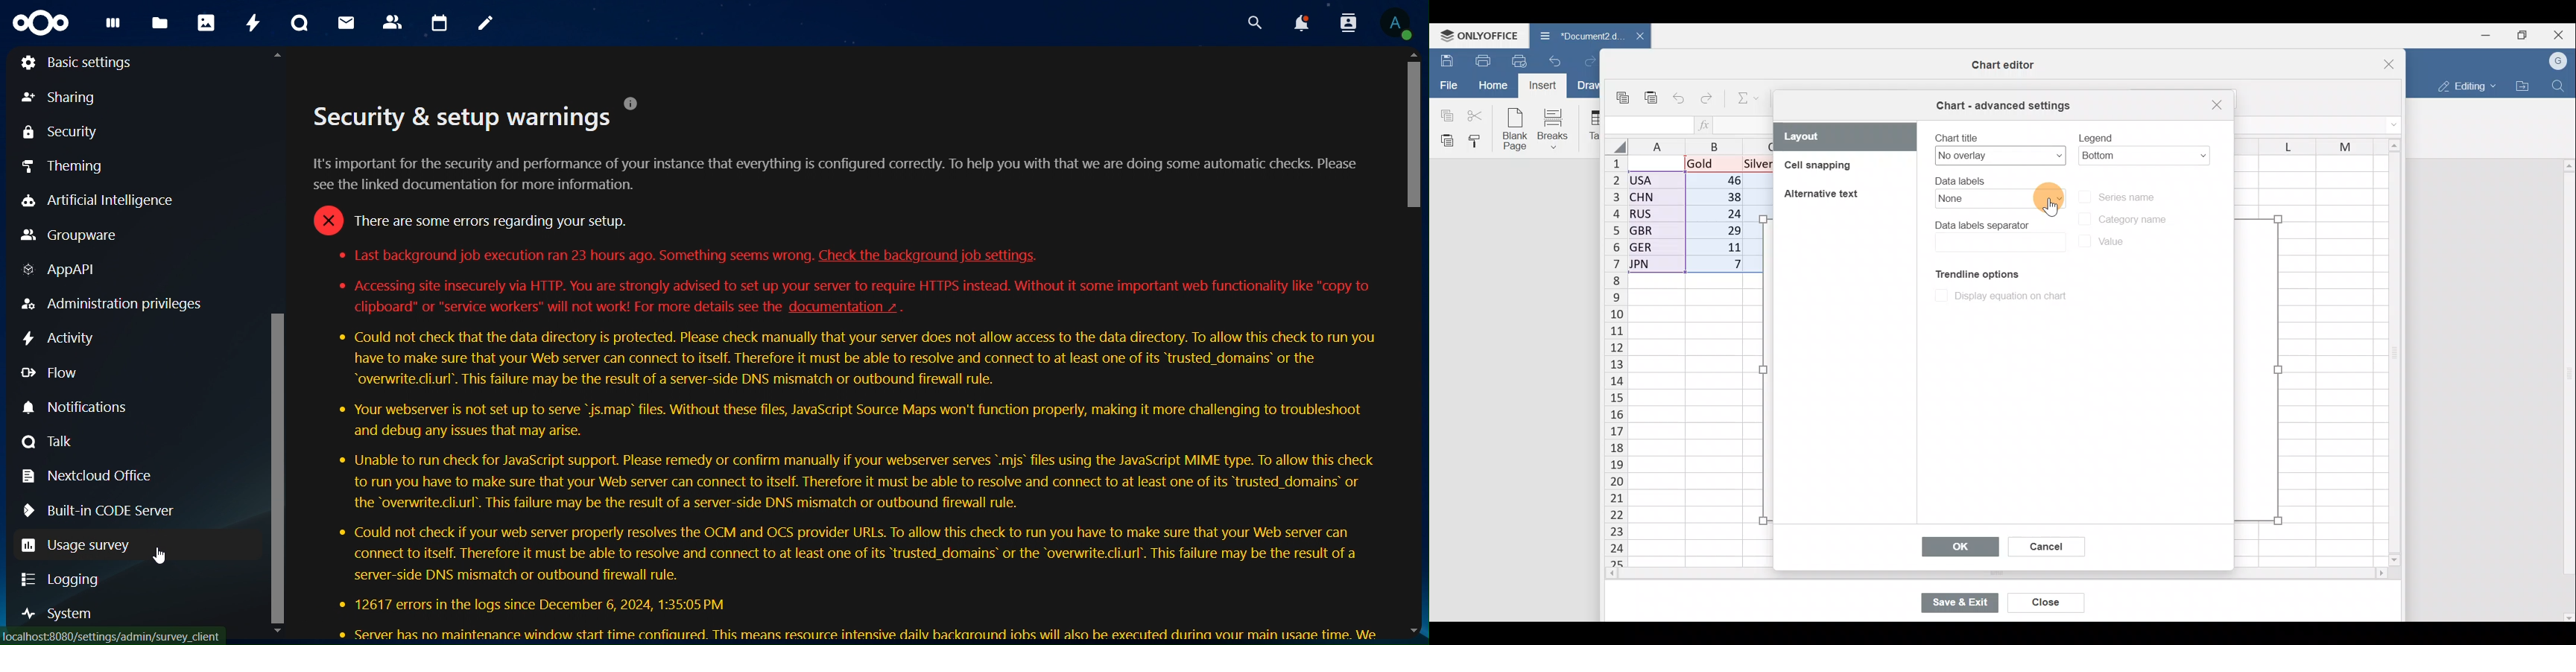 The image size is (2576, 672). What do you see at coordinates (1591, 125) in the screenshot?
I see `Table` at bounding box center [1591, 125].